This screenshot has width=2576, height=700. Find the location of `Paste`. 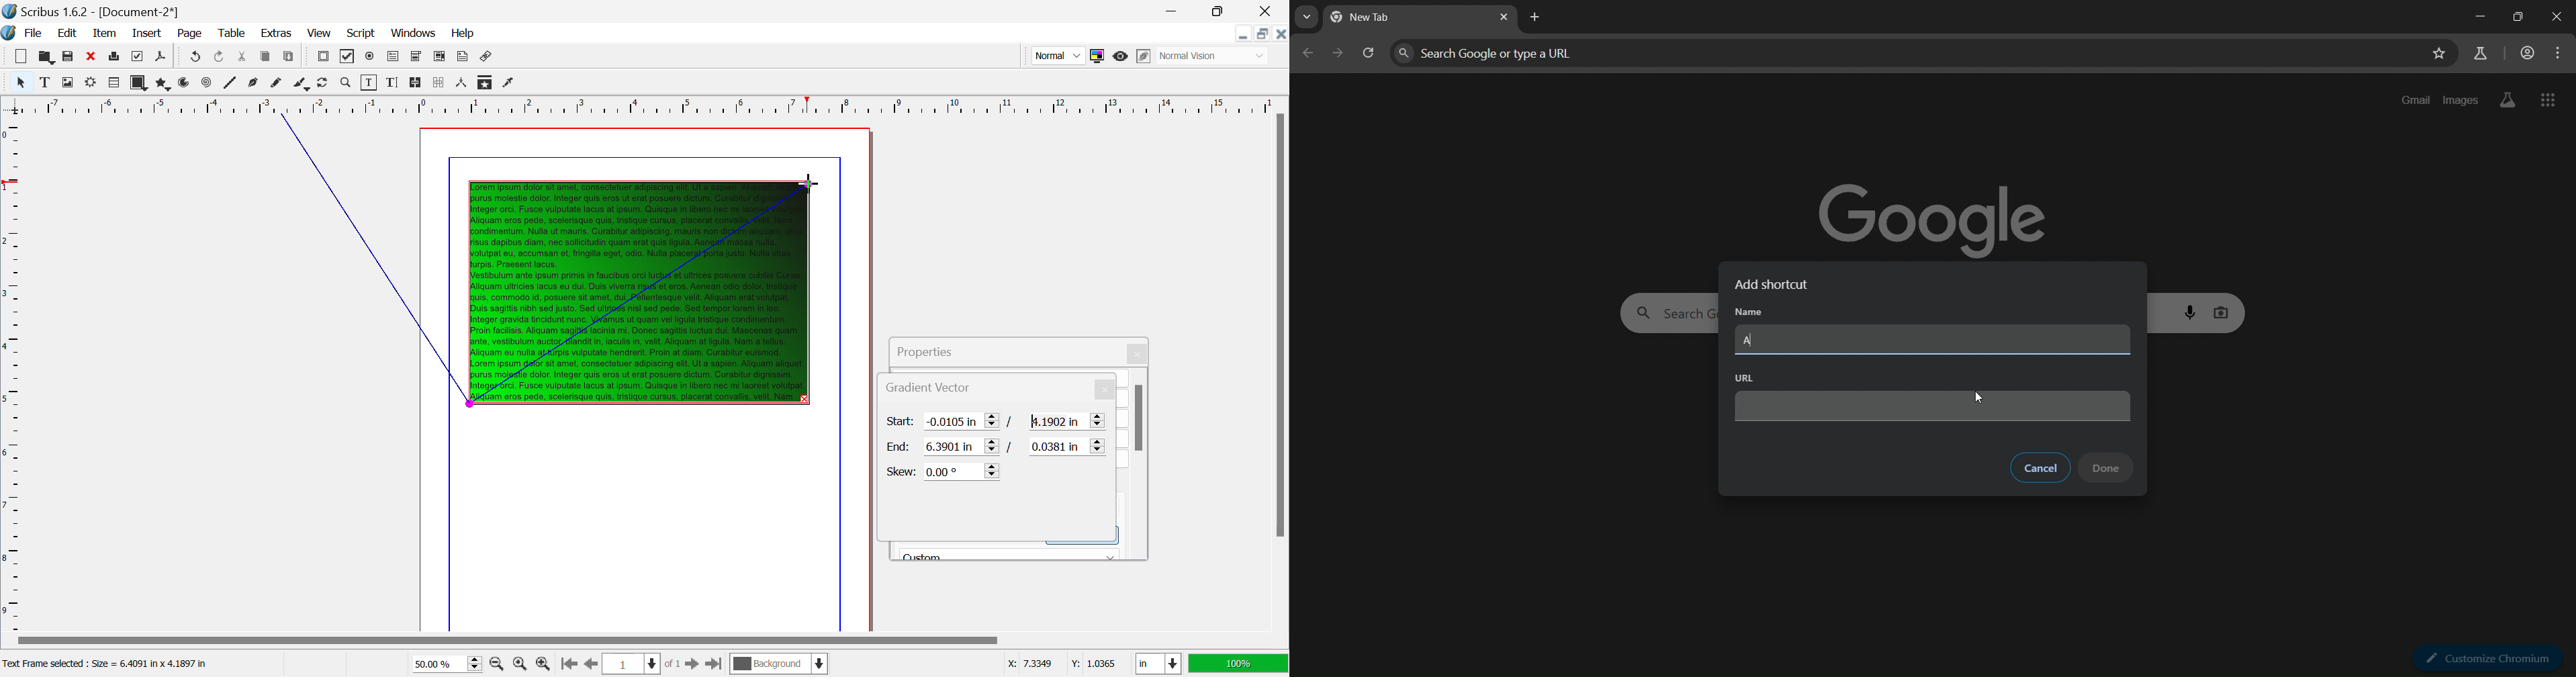

Paste is located at coordinates (290, 58).